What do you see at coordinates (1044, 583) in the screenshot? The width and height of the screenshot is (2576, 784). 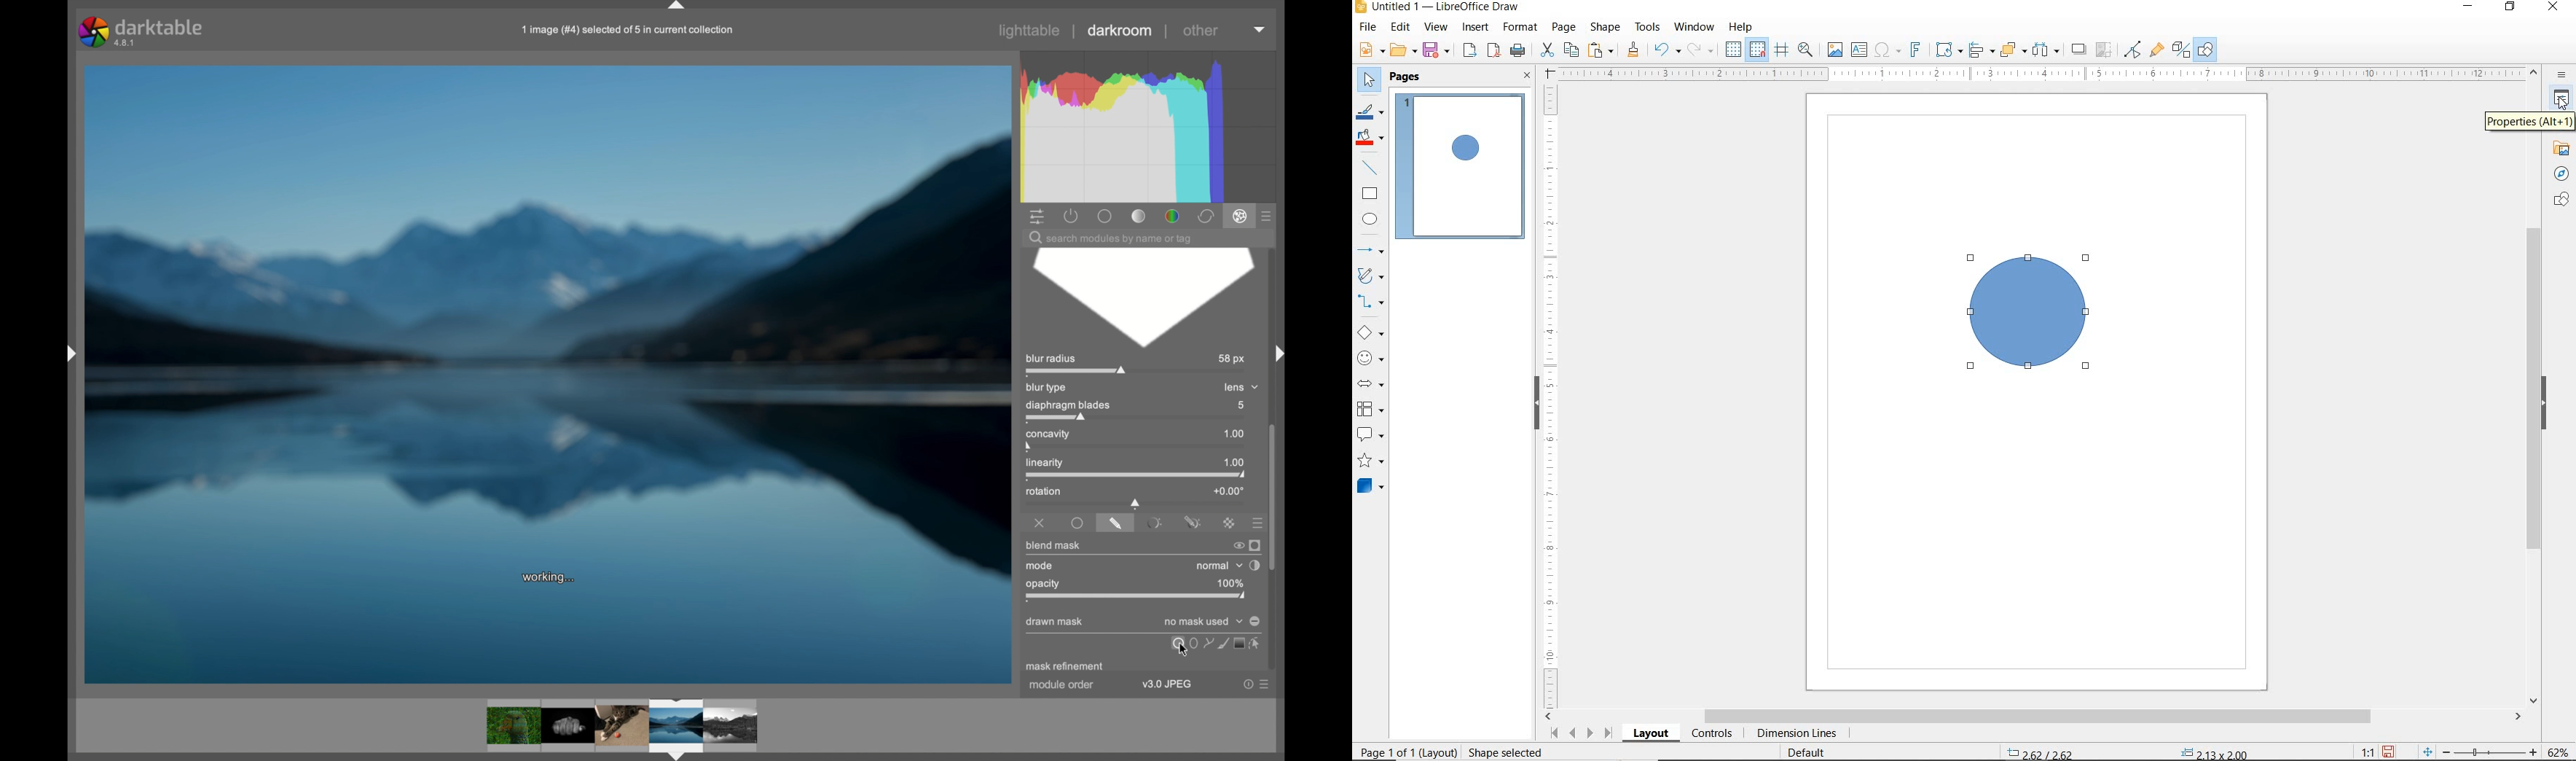 I see `opacity` at bounding box center [1044, 583].